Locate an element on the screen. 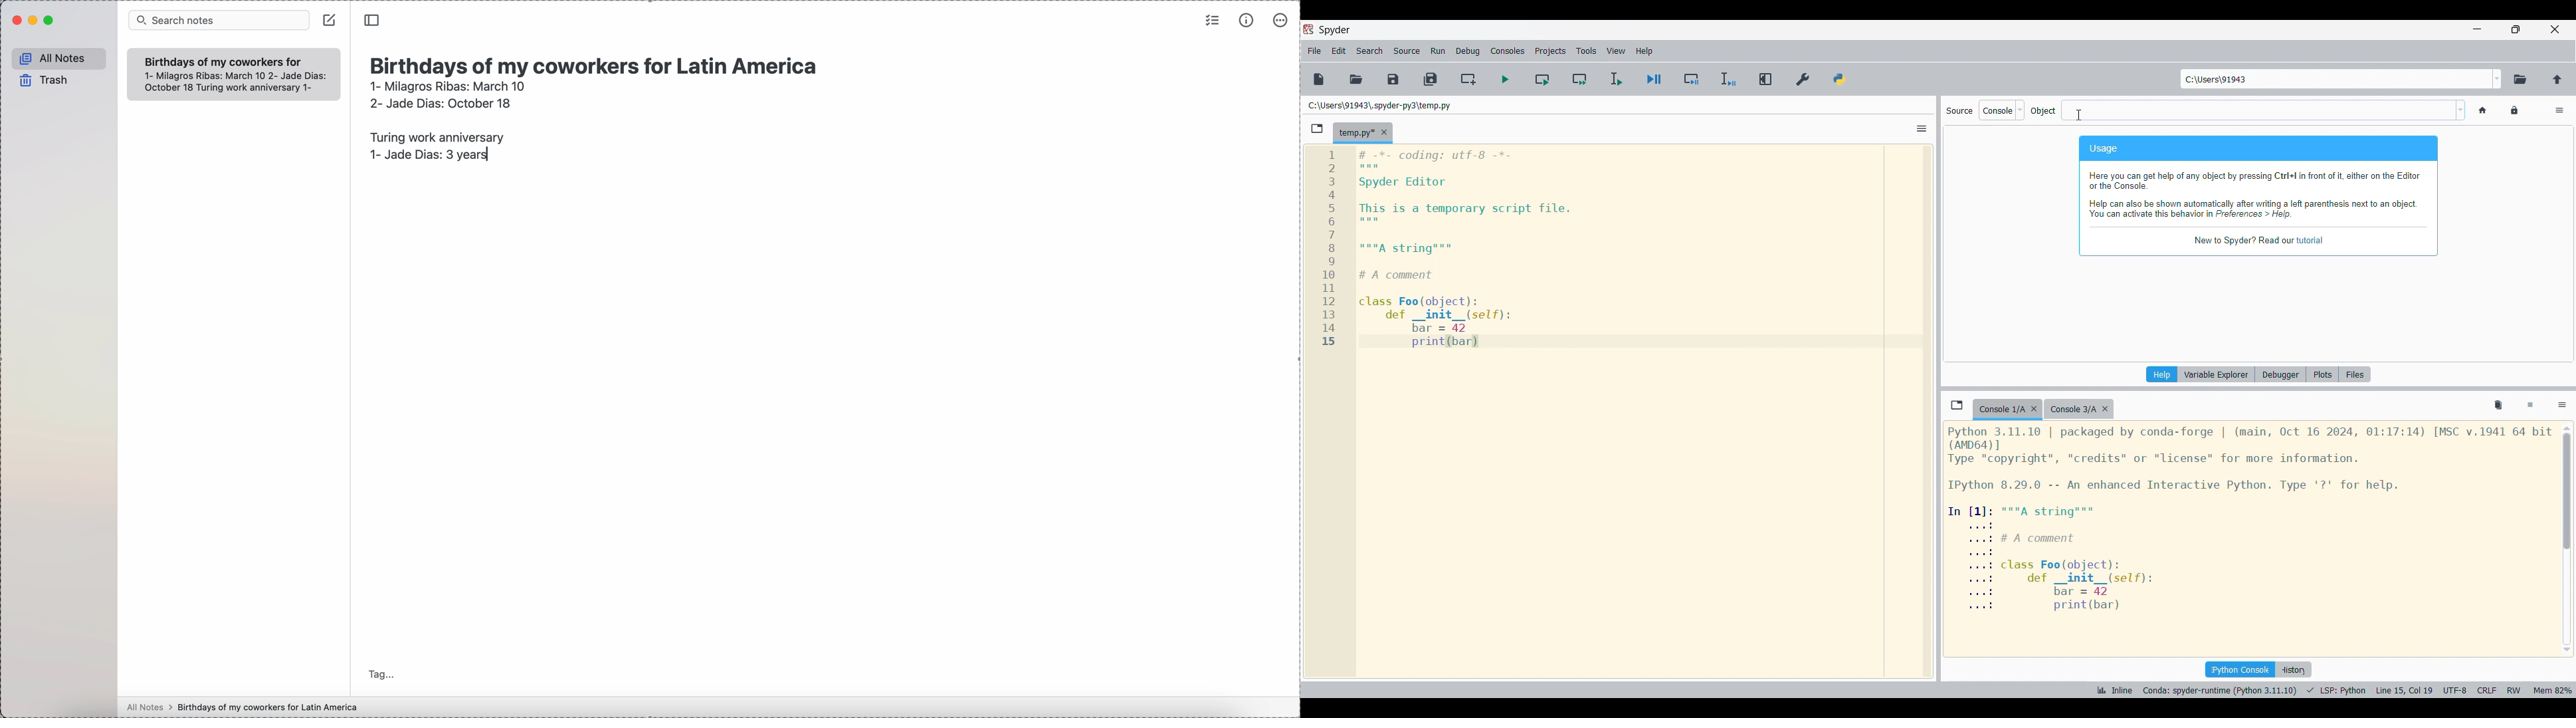 This screenshot has height=728, width=2576. Close tab is located at coordinates (2034, 409).